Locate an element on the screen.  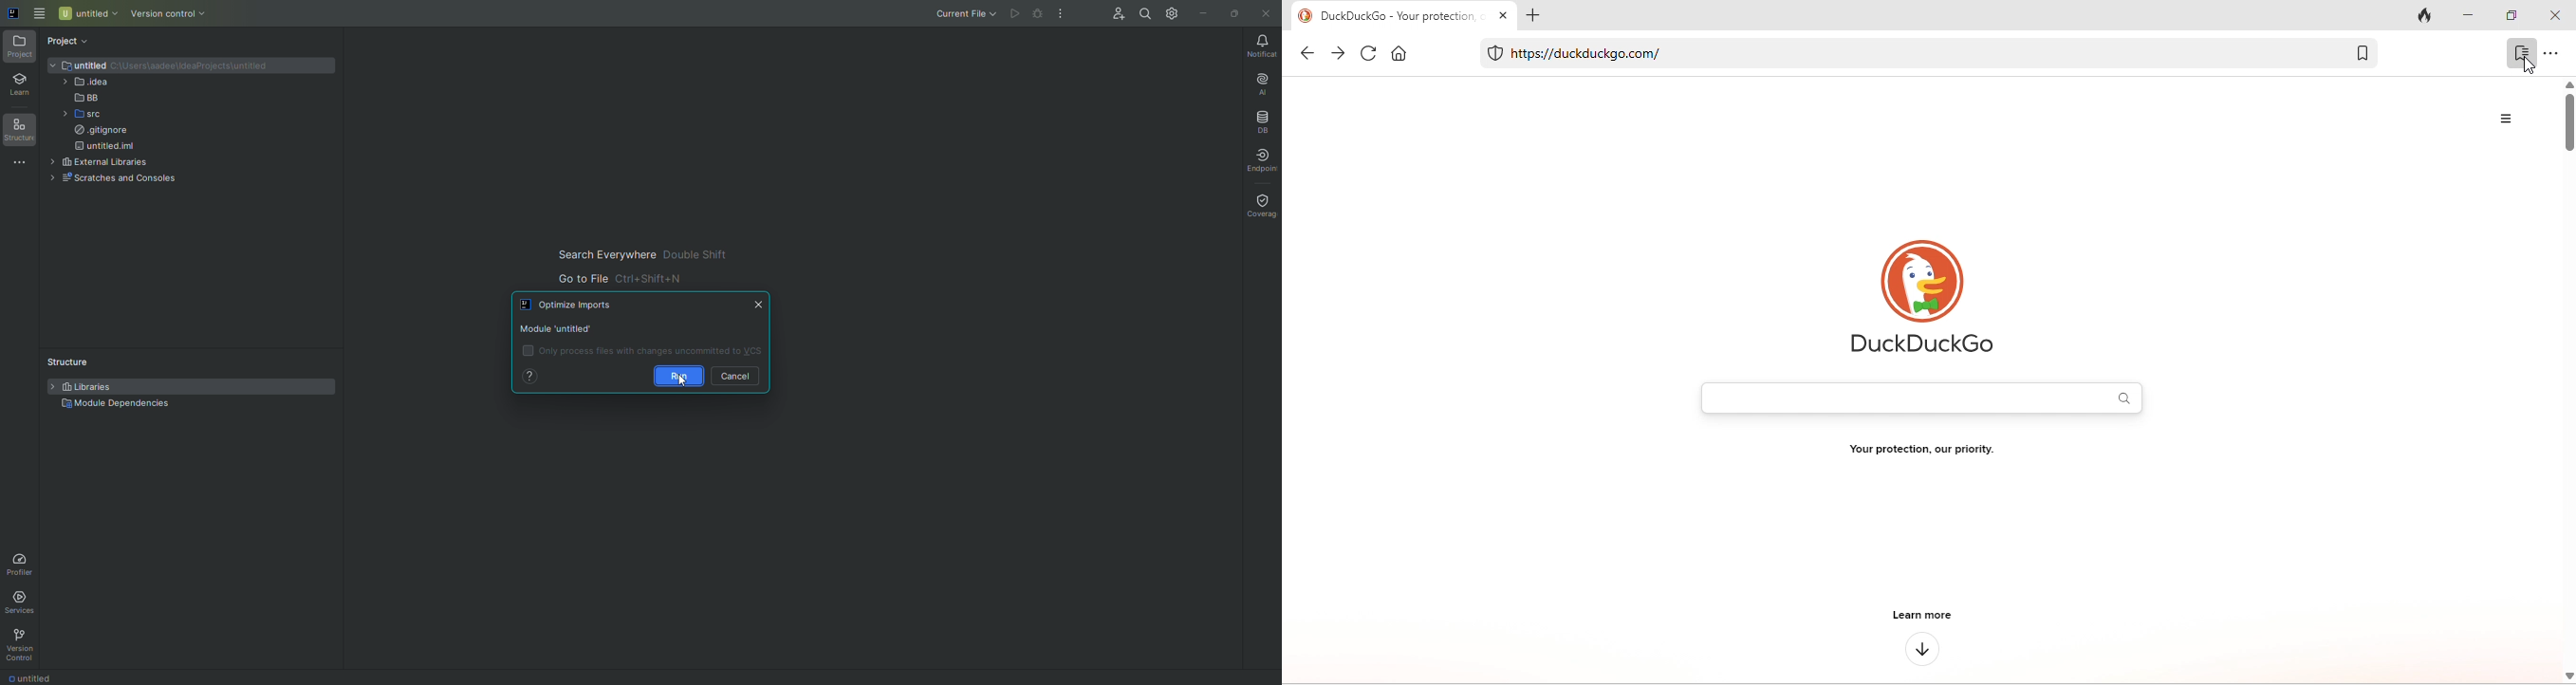
bookmark is located at coordinates (2520, 54).